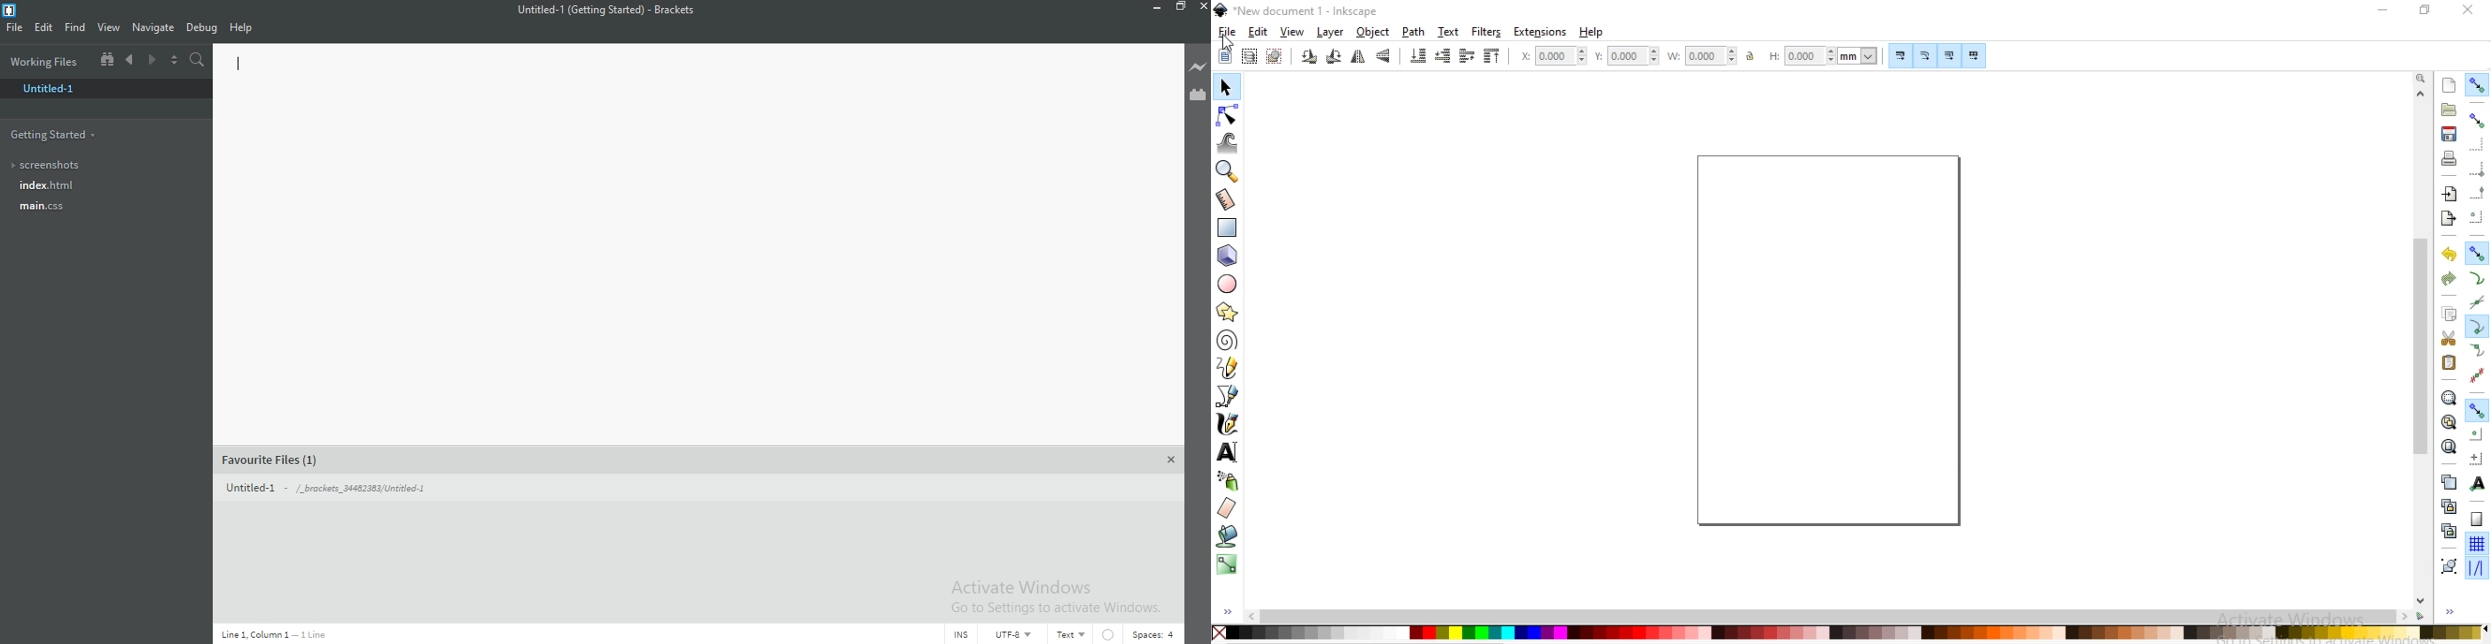 The width and height of the screenshot is (2492, 644). What do you see at coordinates (1825, 56) in the screenshot?
I see `height of selection` at bounding box center [1825, 56].